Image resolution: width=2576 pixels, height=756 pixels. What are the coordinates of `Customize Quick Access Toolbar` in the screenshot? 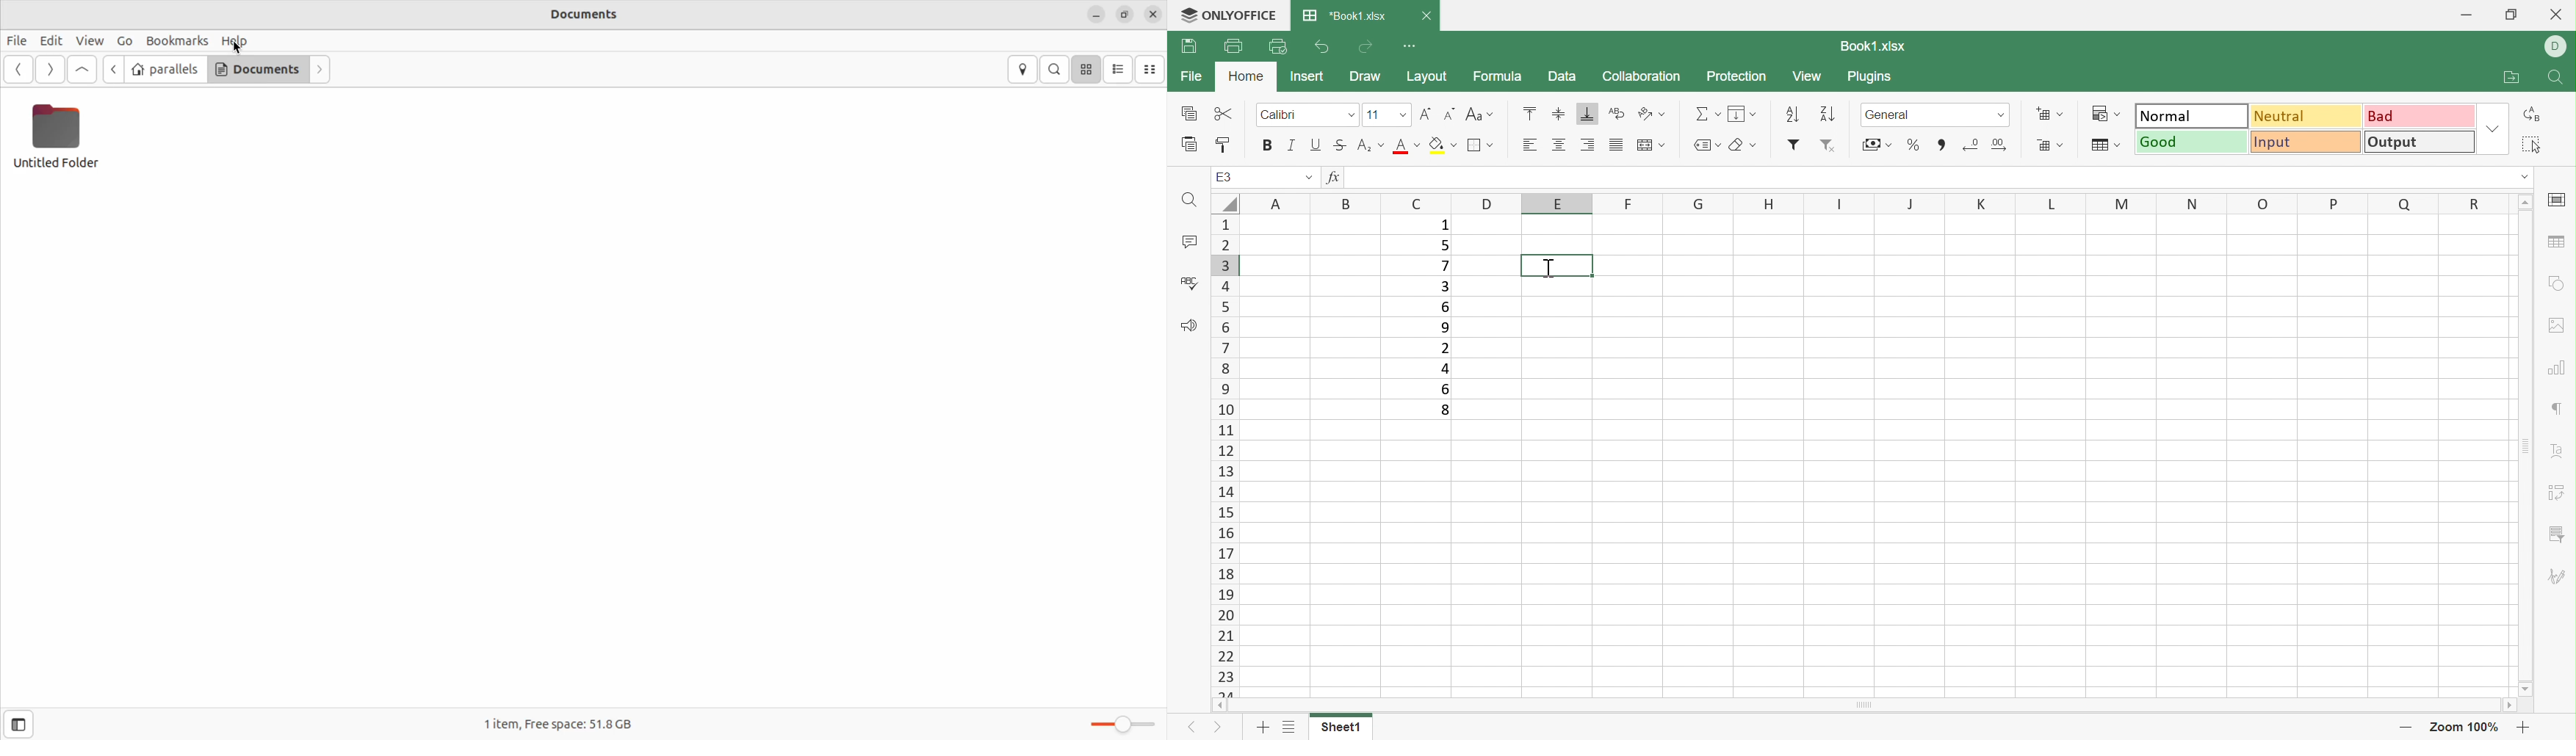 It's located at (1412, 46).